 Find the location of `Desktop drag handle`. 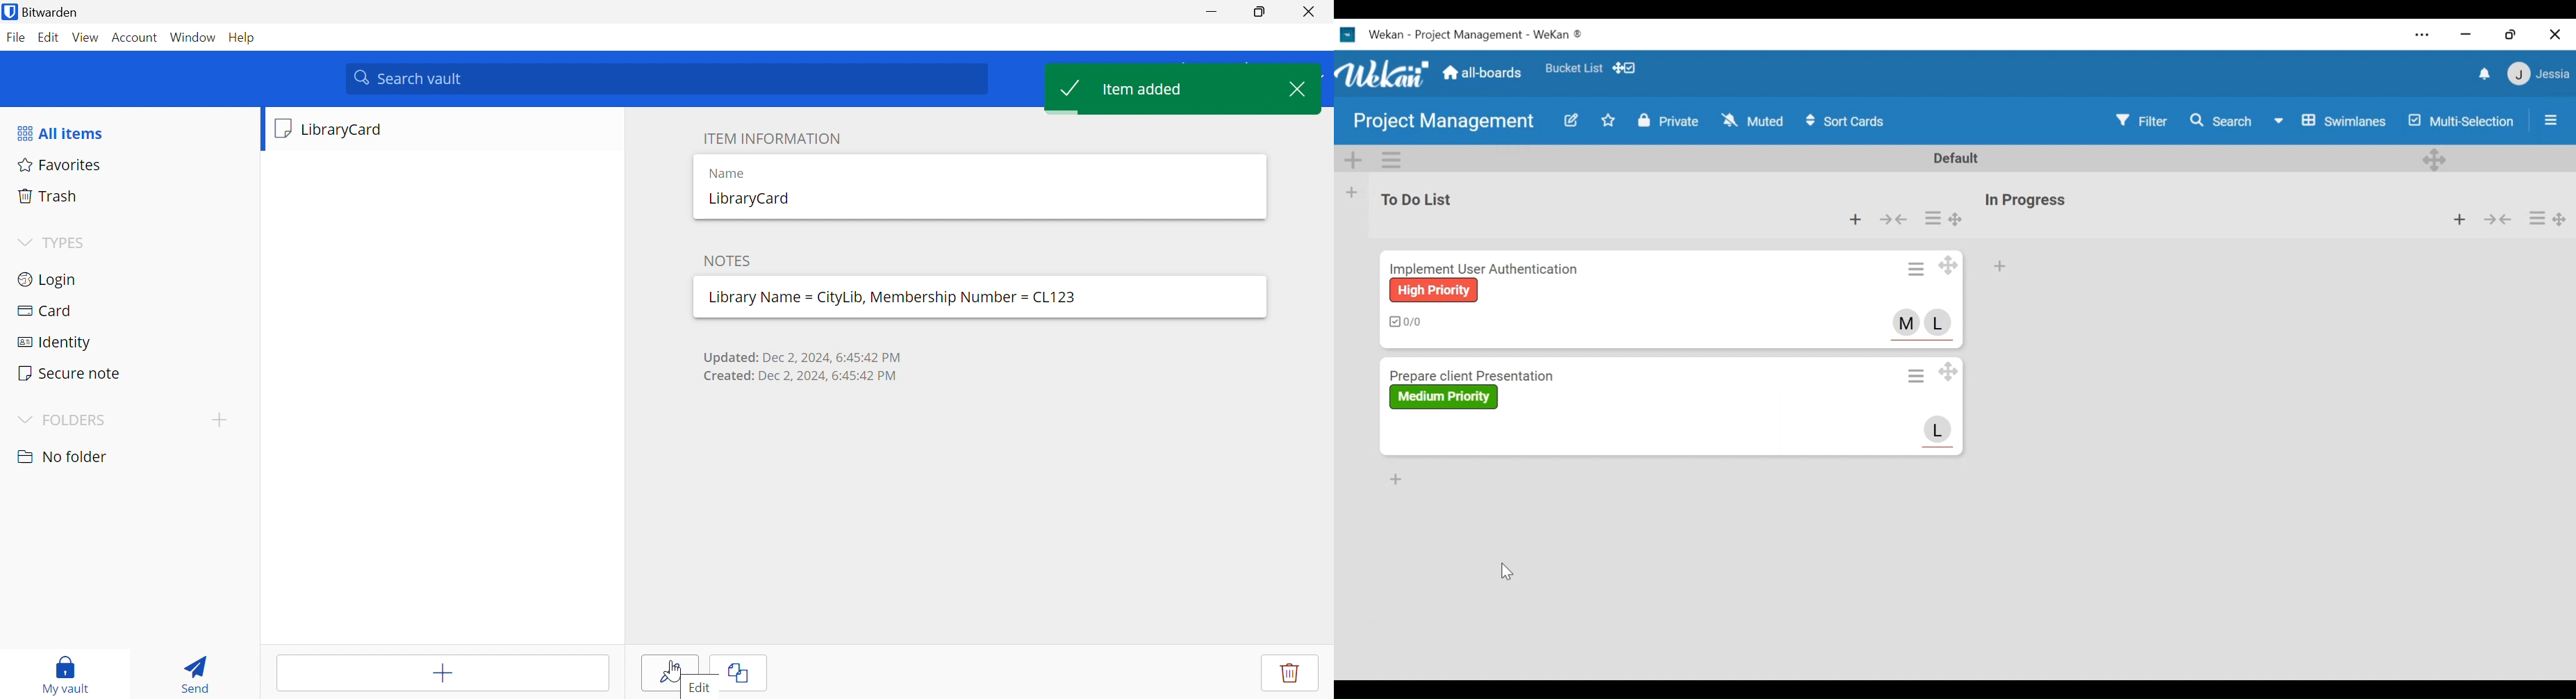

Desktop drag handle is located at coordinates (1951, 372).